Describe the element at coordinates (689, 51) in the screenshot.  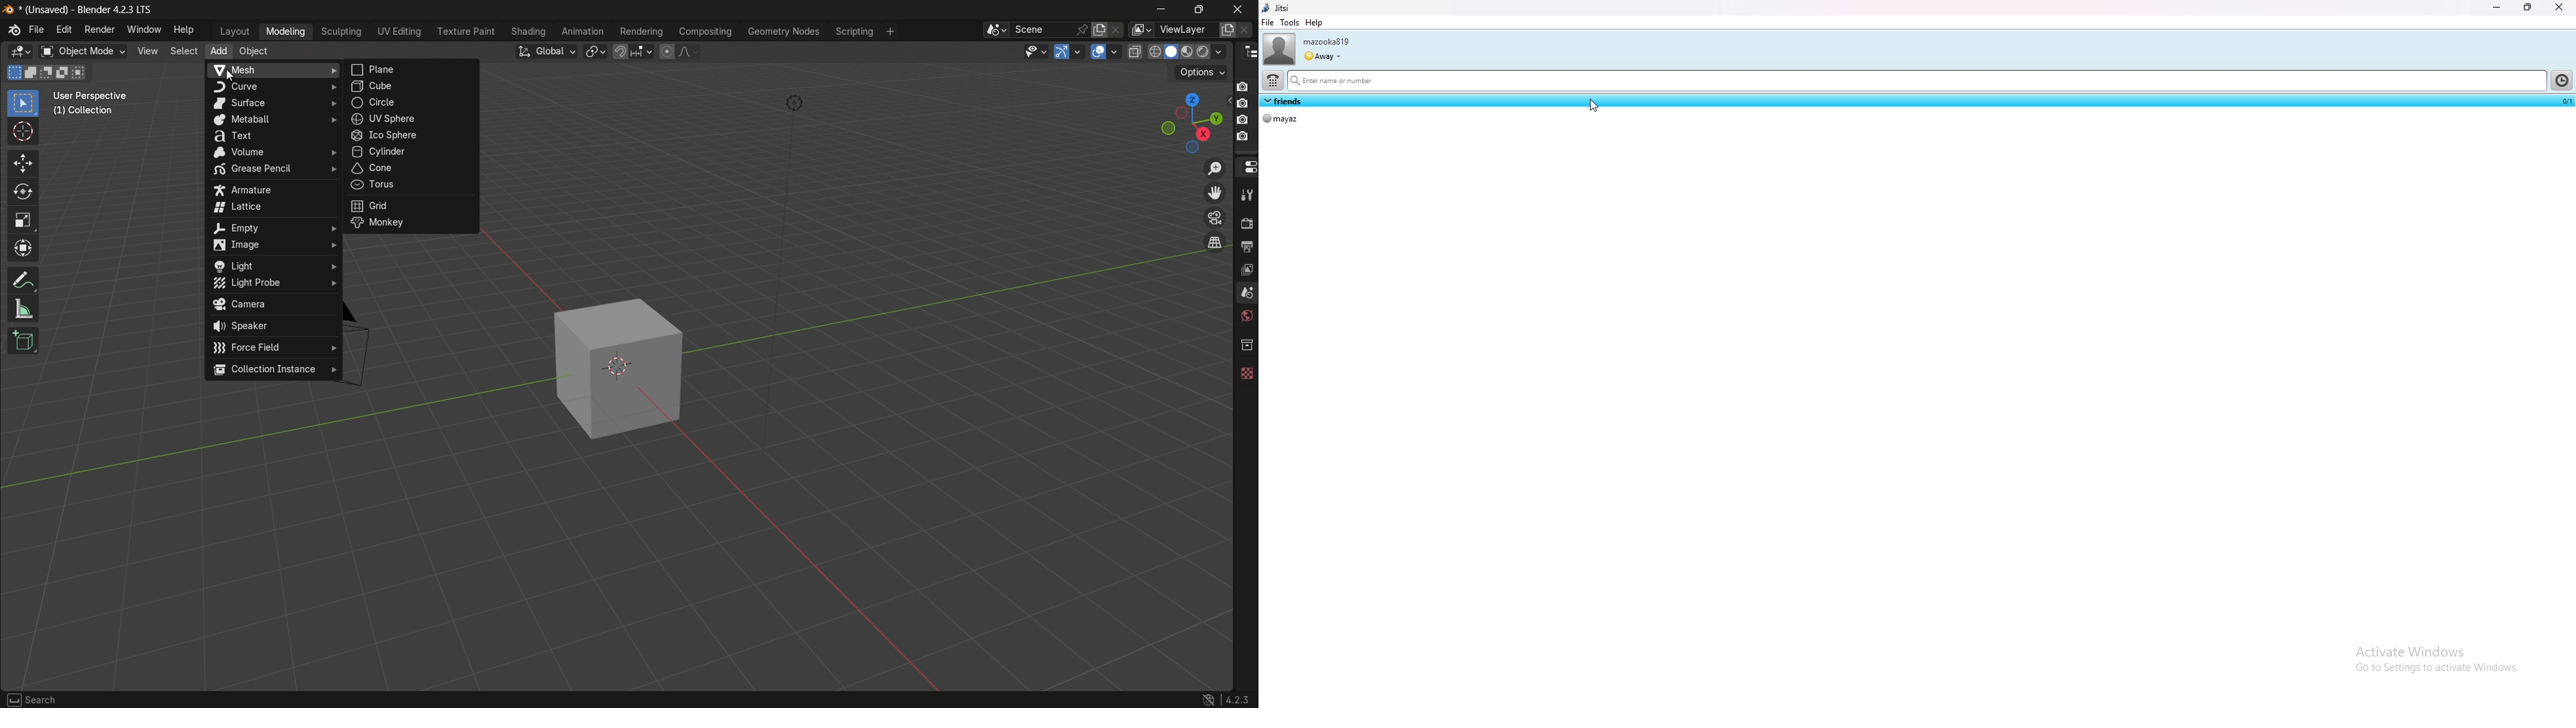
I see `proportional editing falloff` at that location.